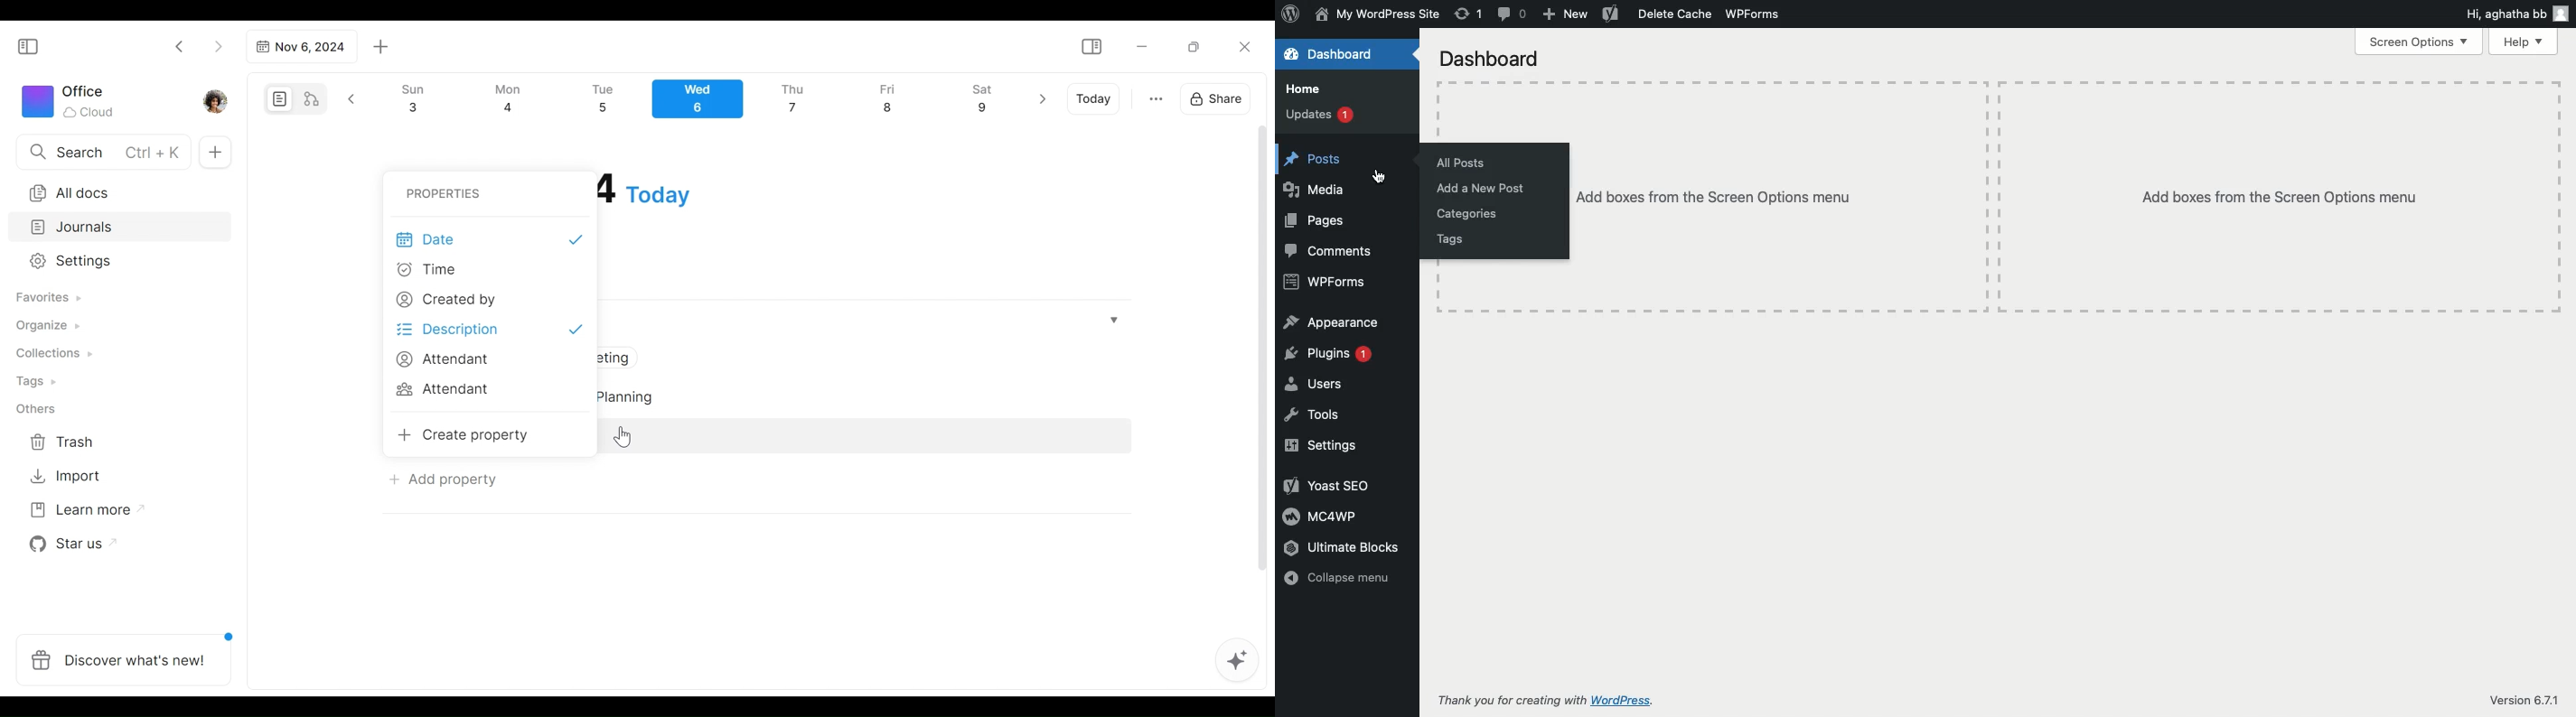  I want to click on Revision, so click(1469, 14).